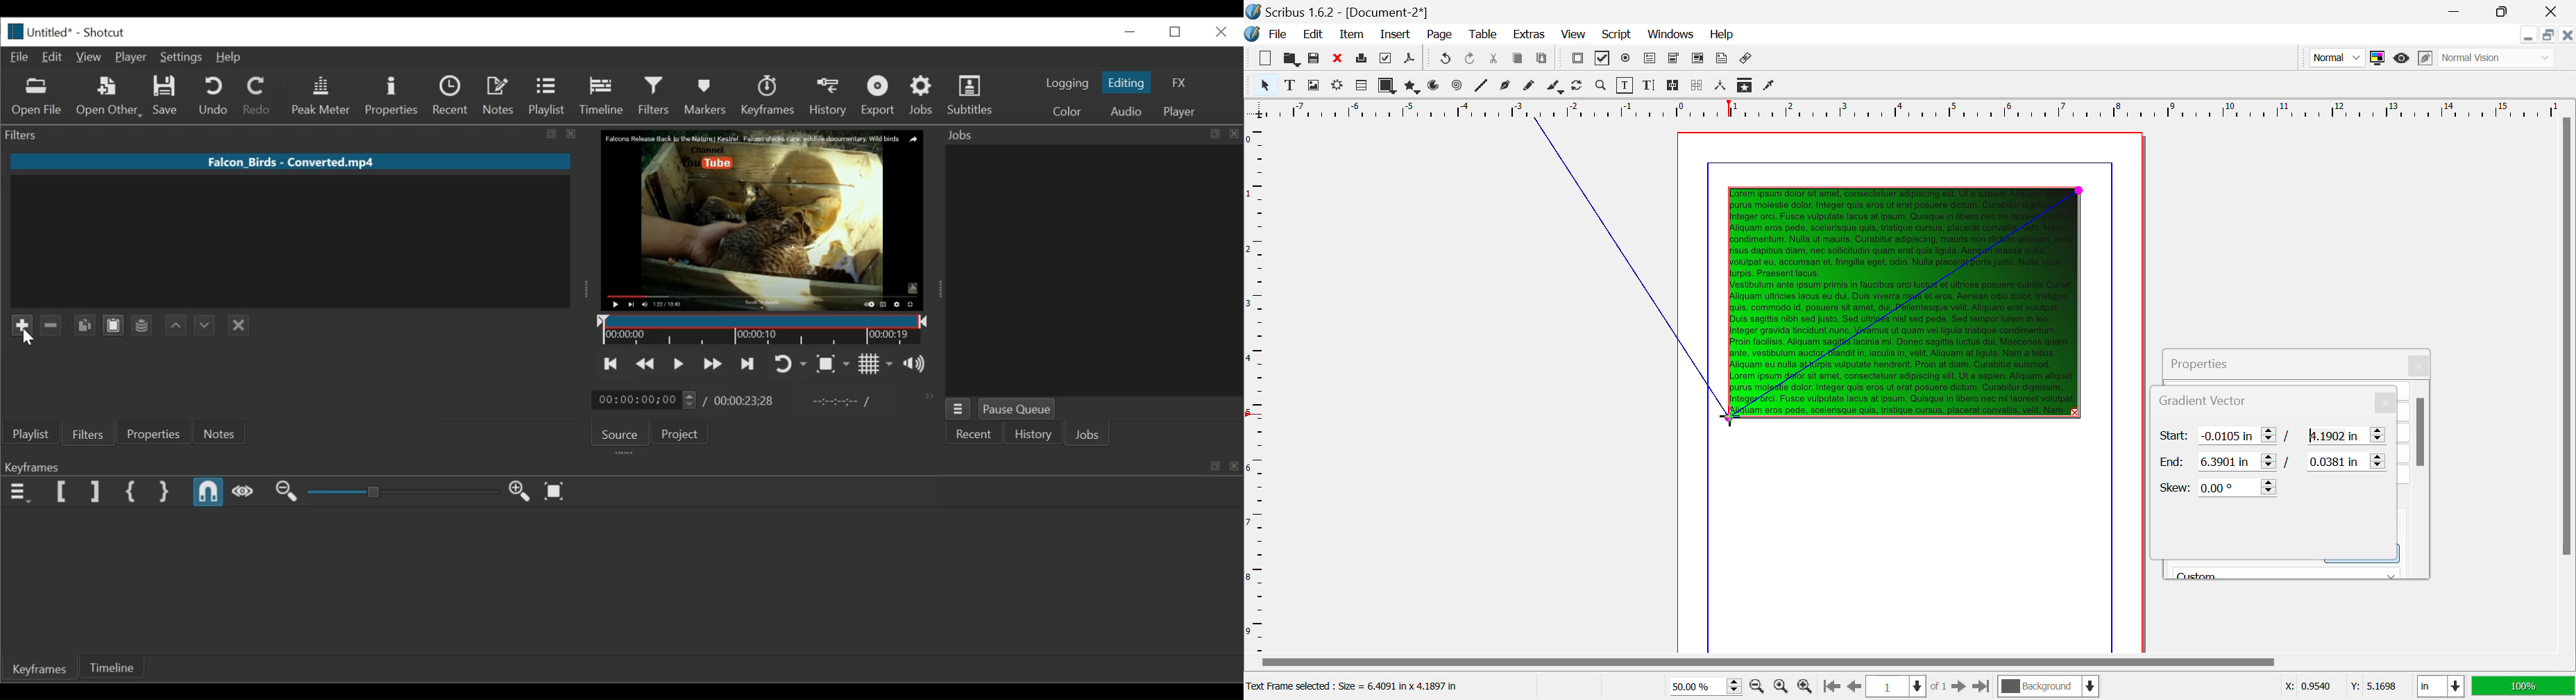  I want to click on Cursor, so click(30, 337).